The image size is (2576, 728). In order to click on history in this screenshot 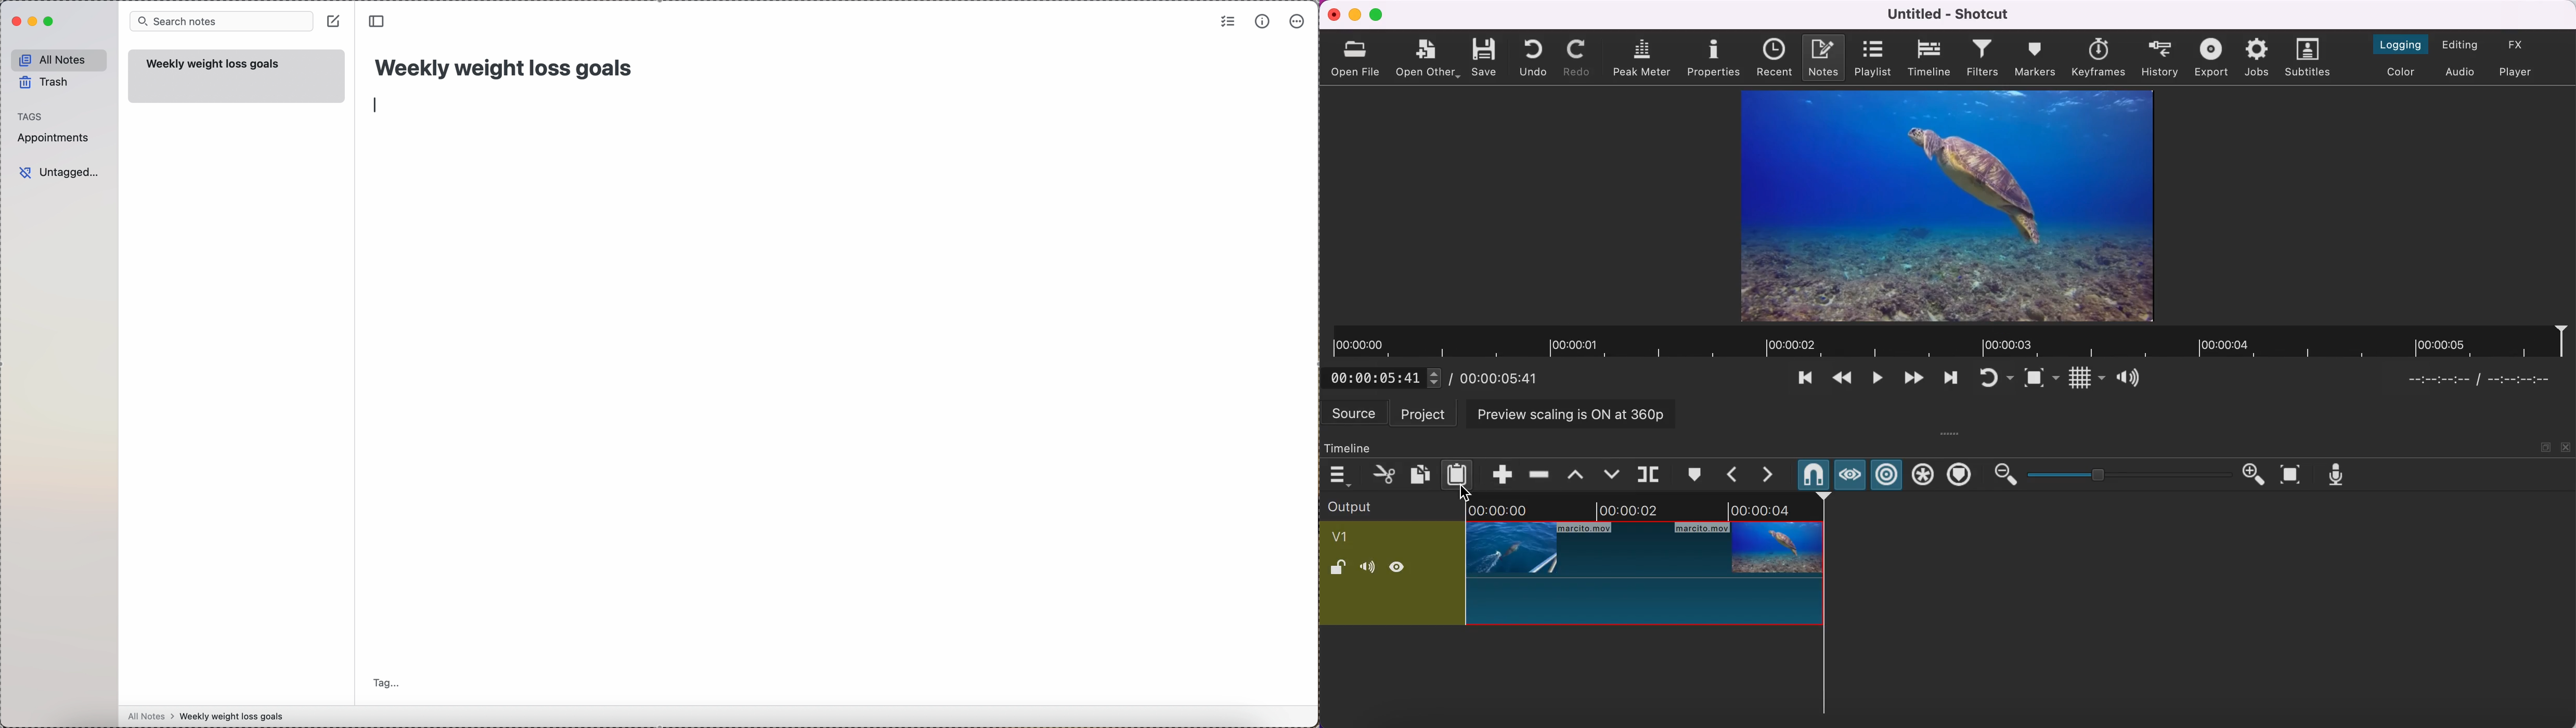, I will do `click(2160, 56)`.